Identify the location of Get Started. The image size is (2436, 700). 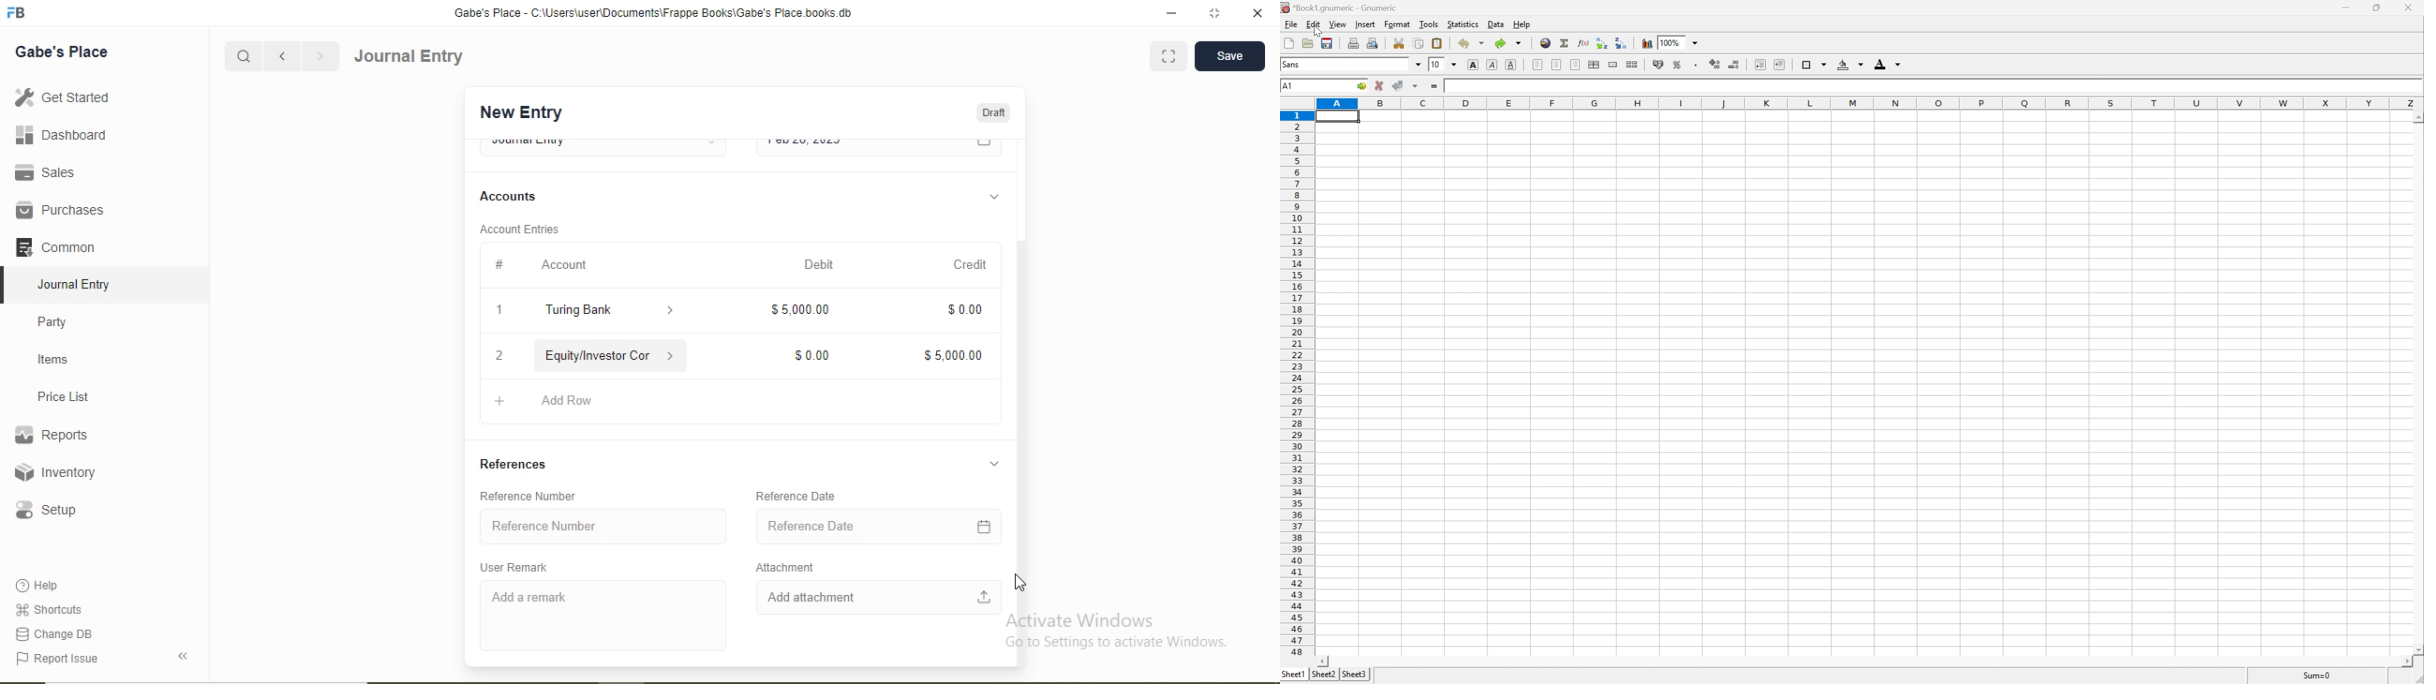
(61, 96).